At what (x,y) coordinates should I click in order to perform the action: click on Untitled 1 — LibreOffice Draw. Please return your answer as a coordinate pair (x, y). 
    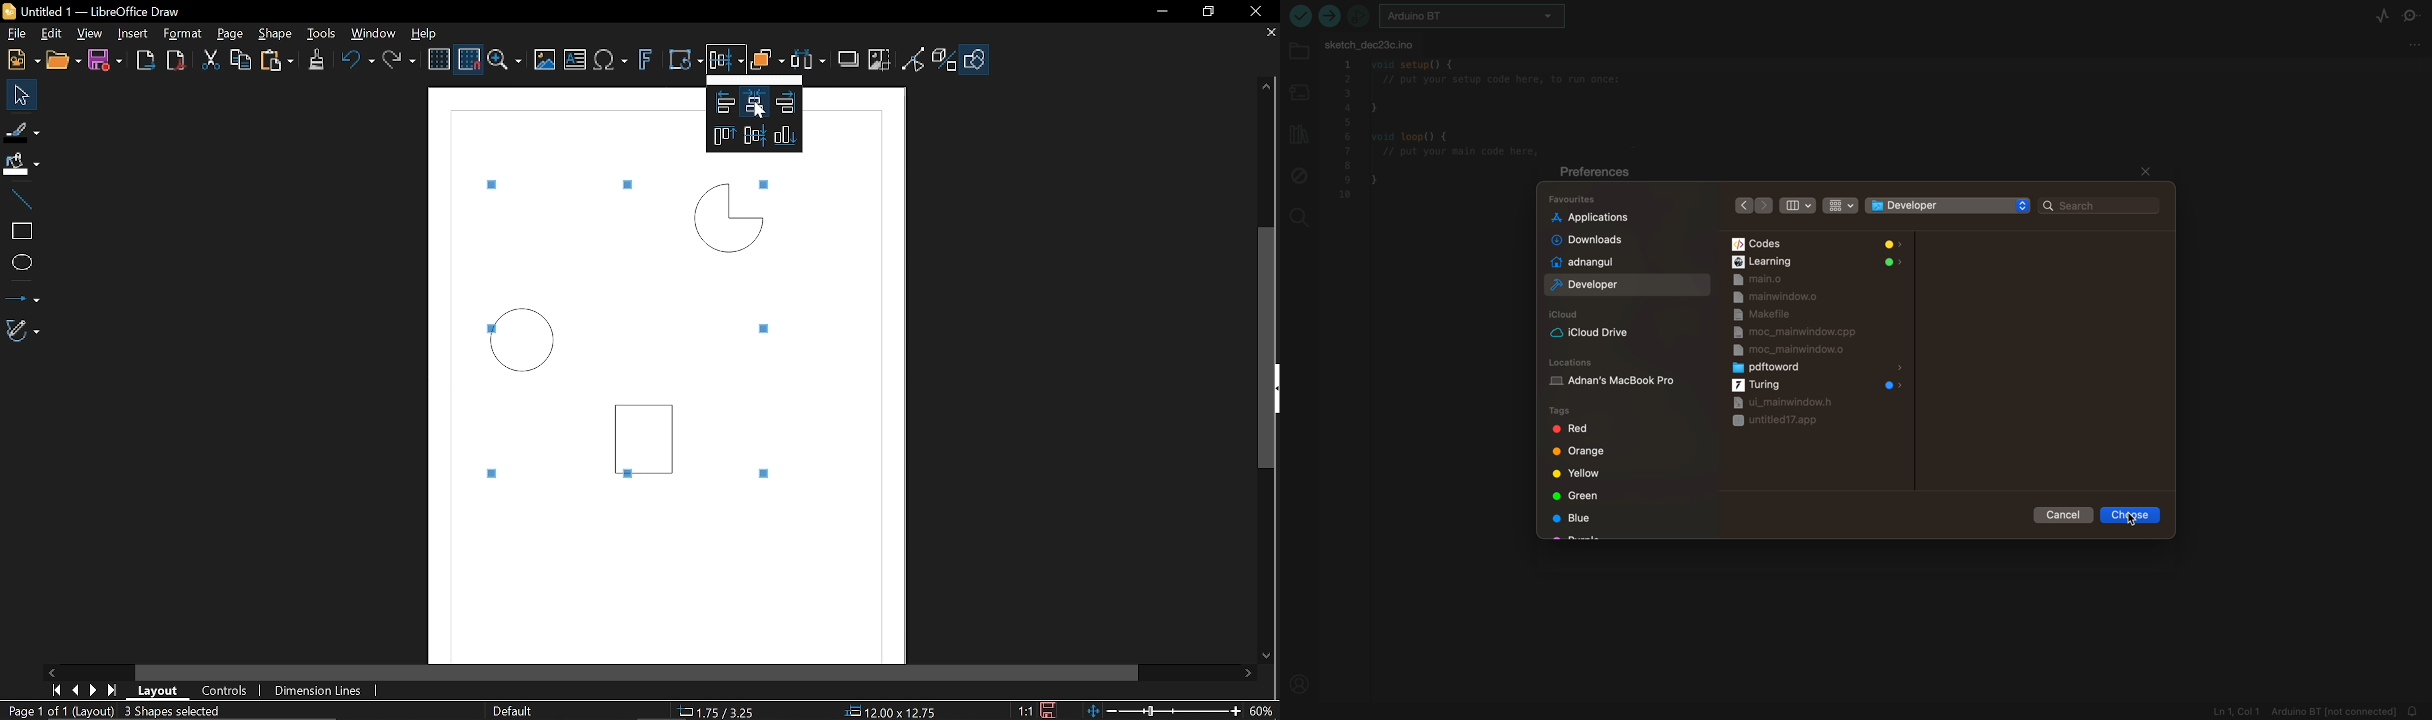
    Looking at the image, I should click on (111, 11).